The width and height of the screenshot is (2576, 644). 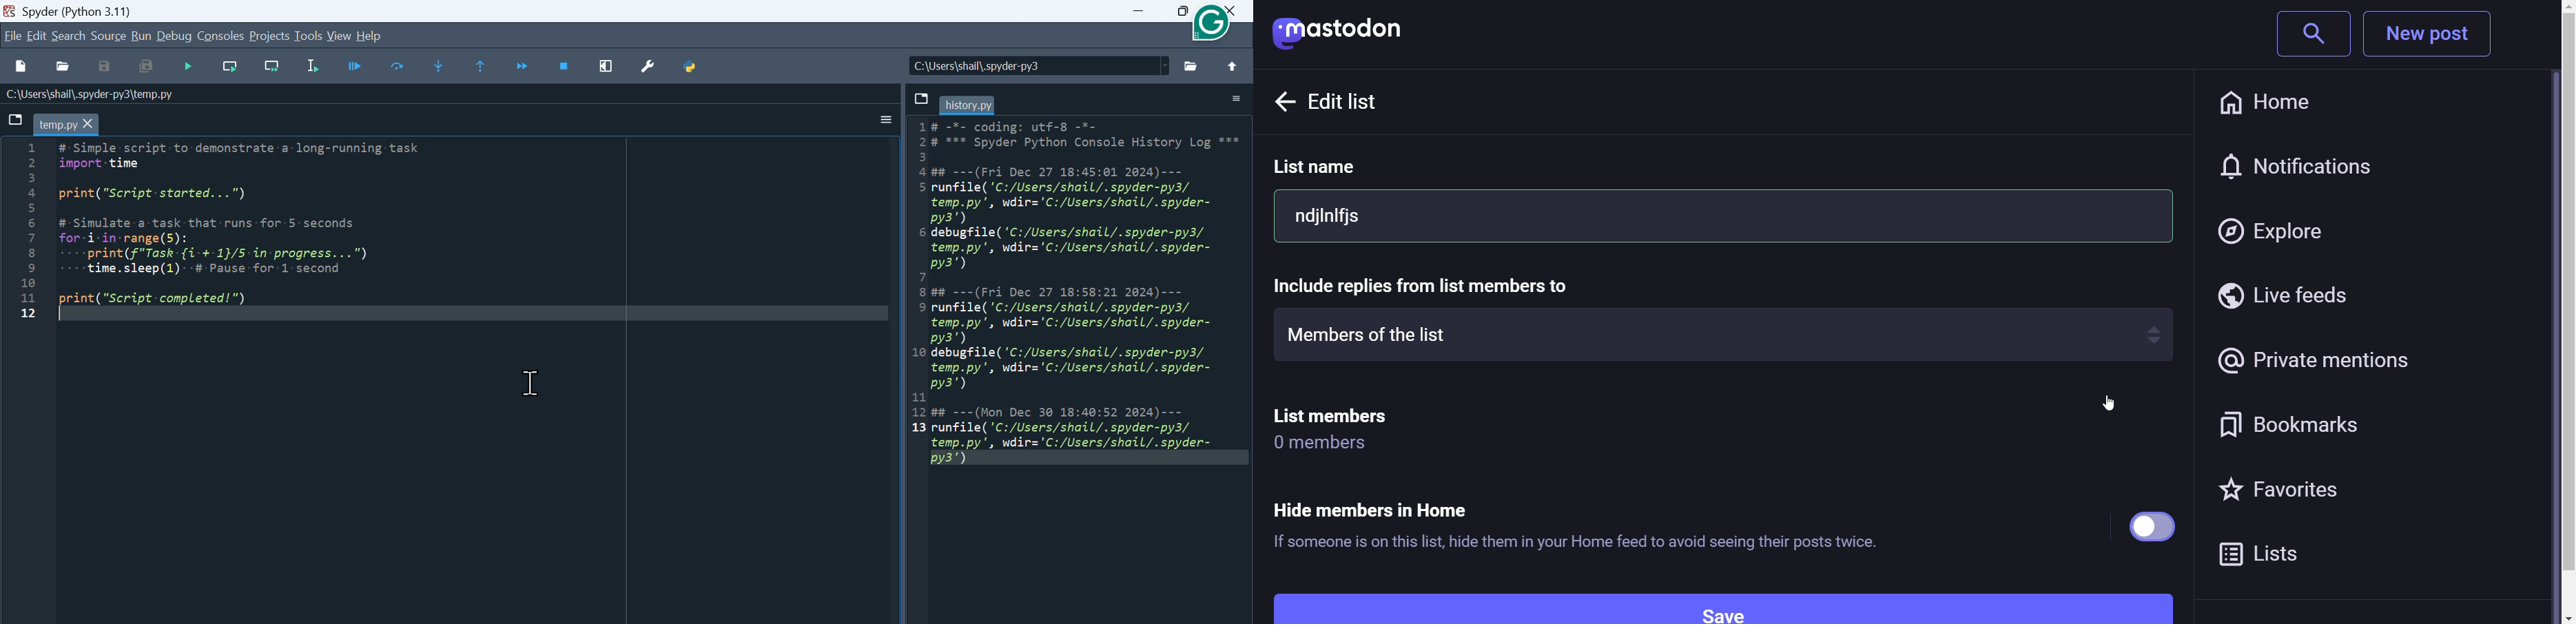 I want to click on view, so click(x=339, y=34).